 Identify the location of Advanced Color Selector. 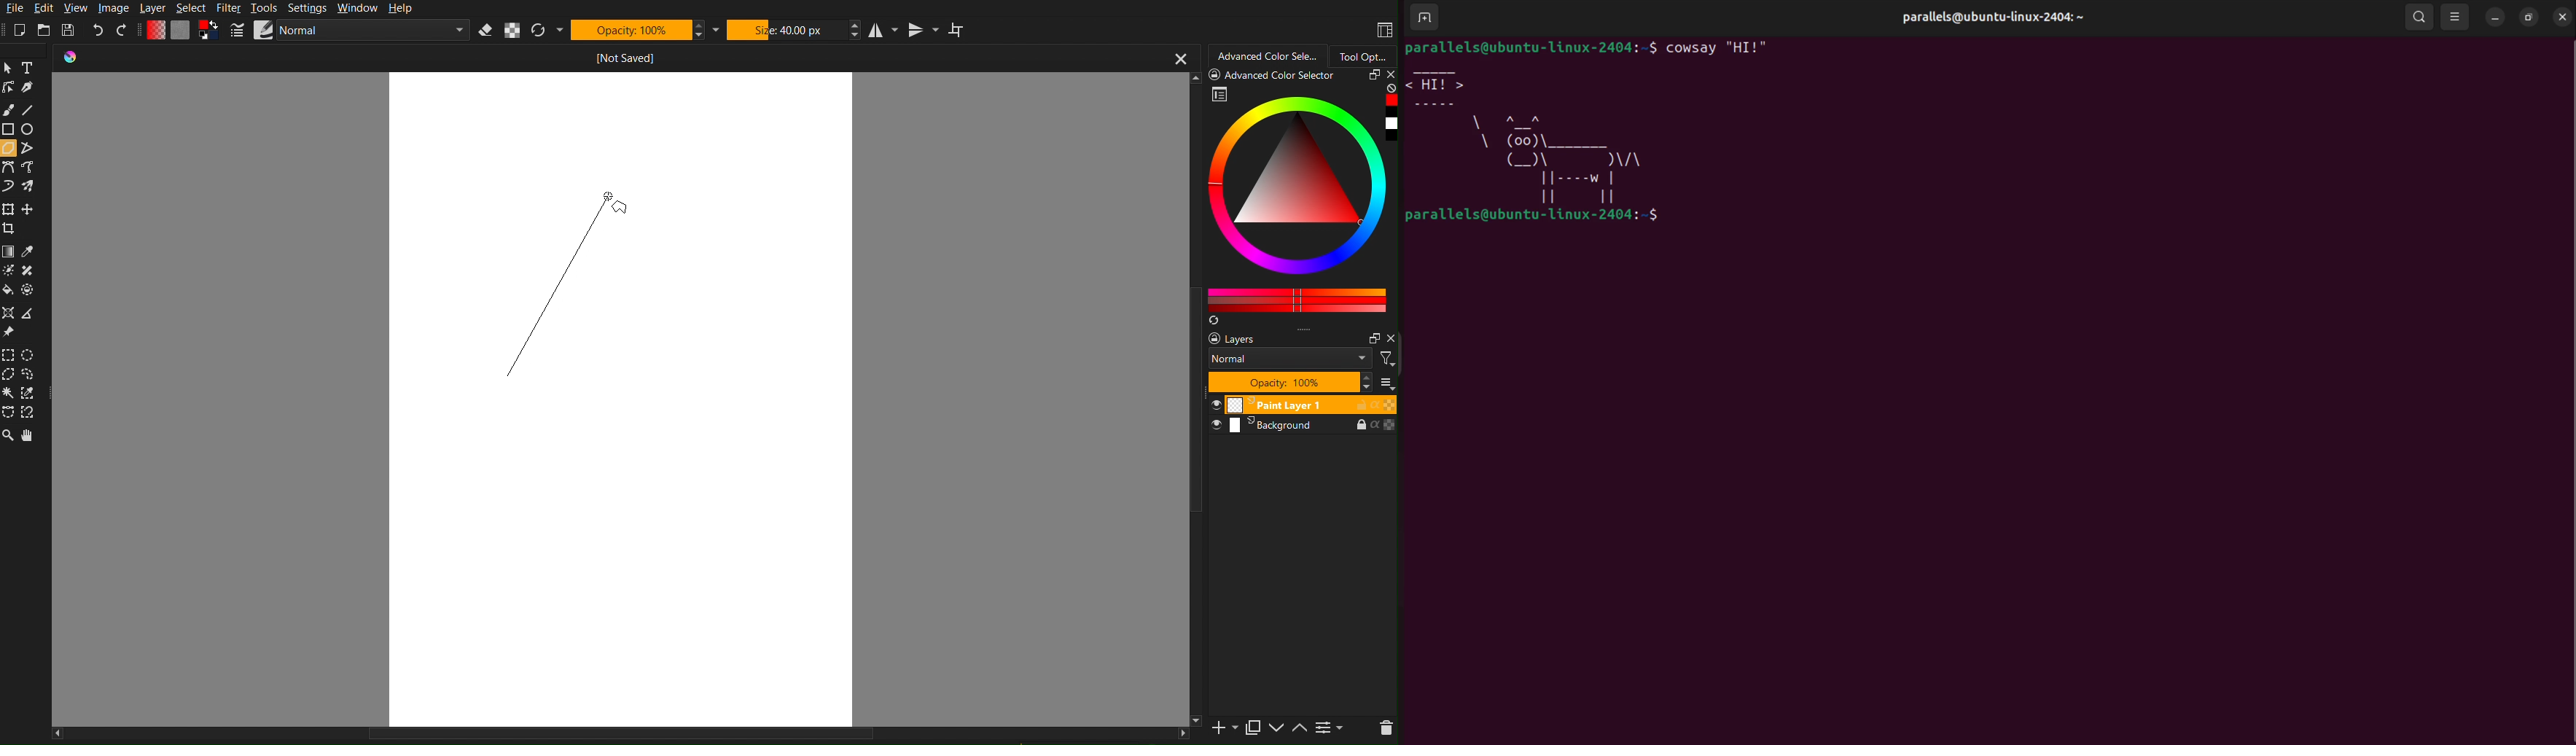
(1304, 200).